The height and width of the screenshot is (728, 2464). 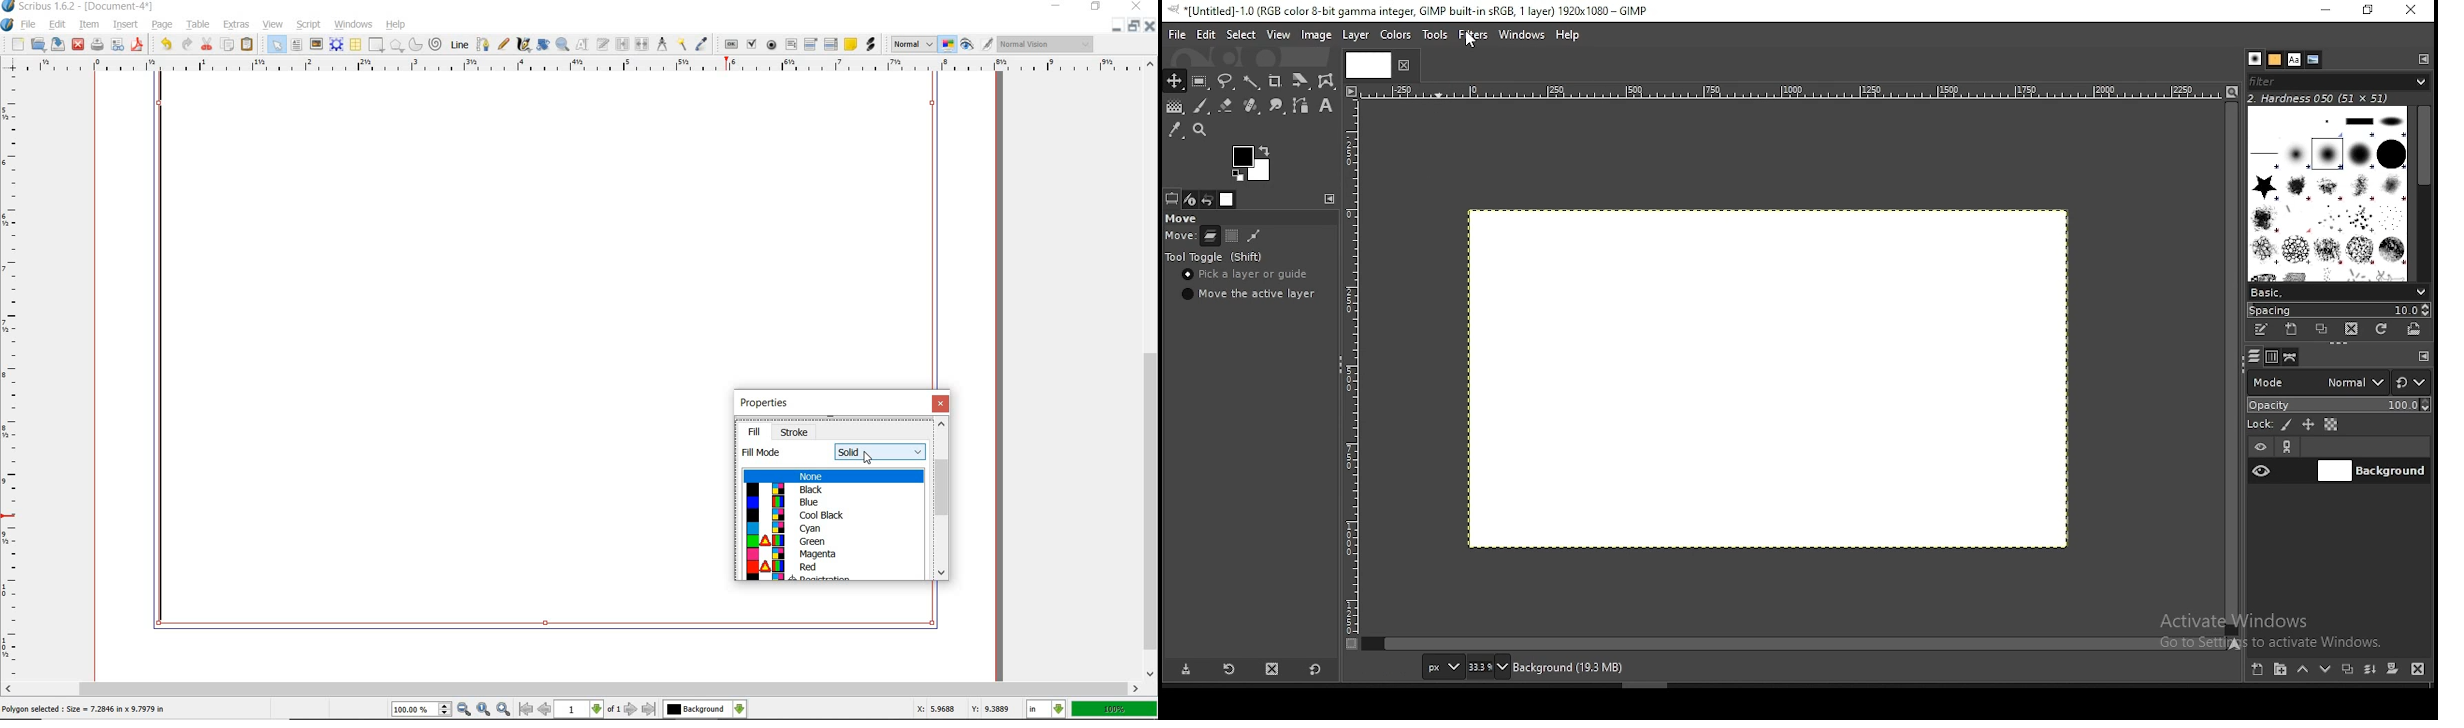 What do you see at coordinates (59, 45) in the screenshot?
I see `save` at bounding box center [59, 45].